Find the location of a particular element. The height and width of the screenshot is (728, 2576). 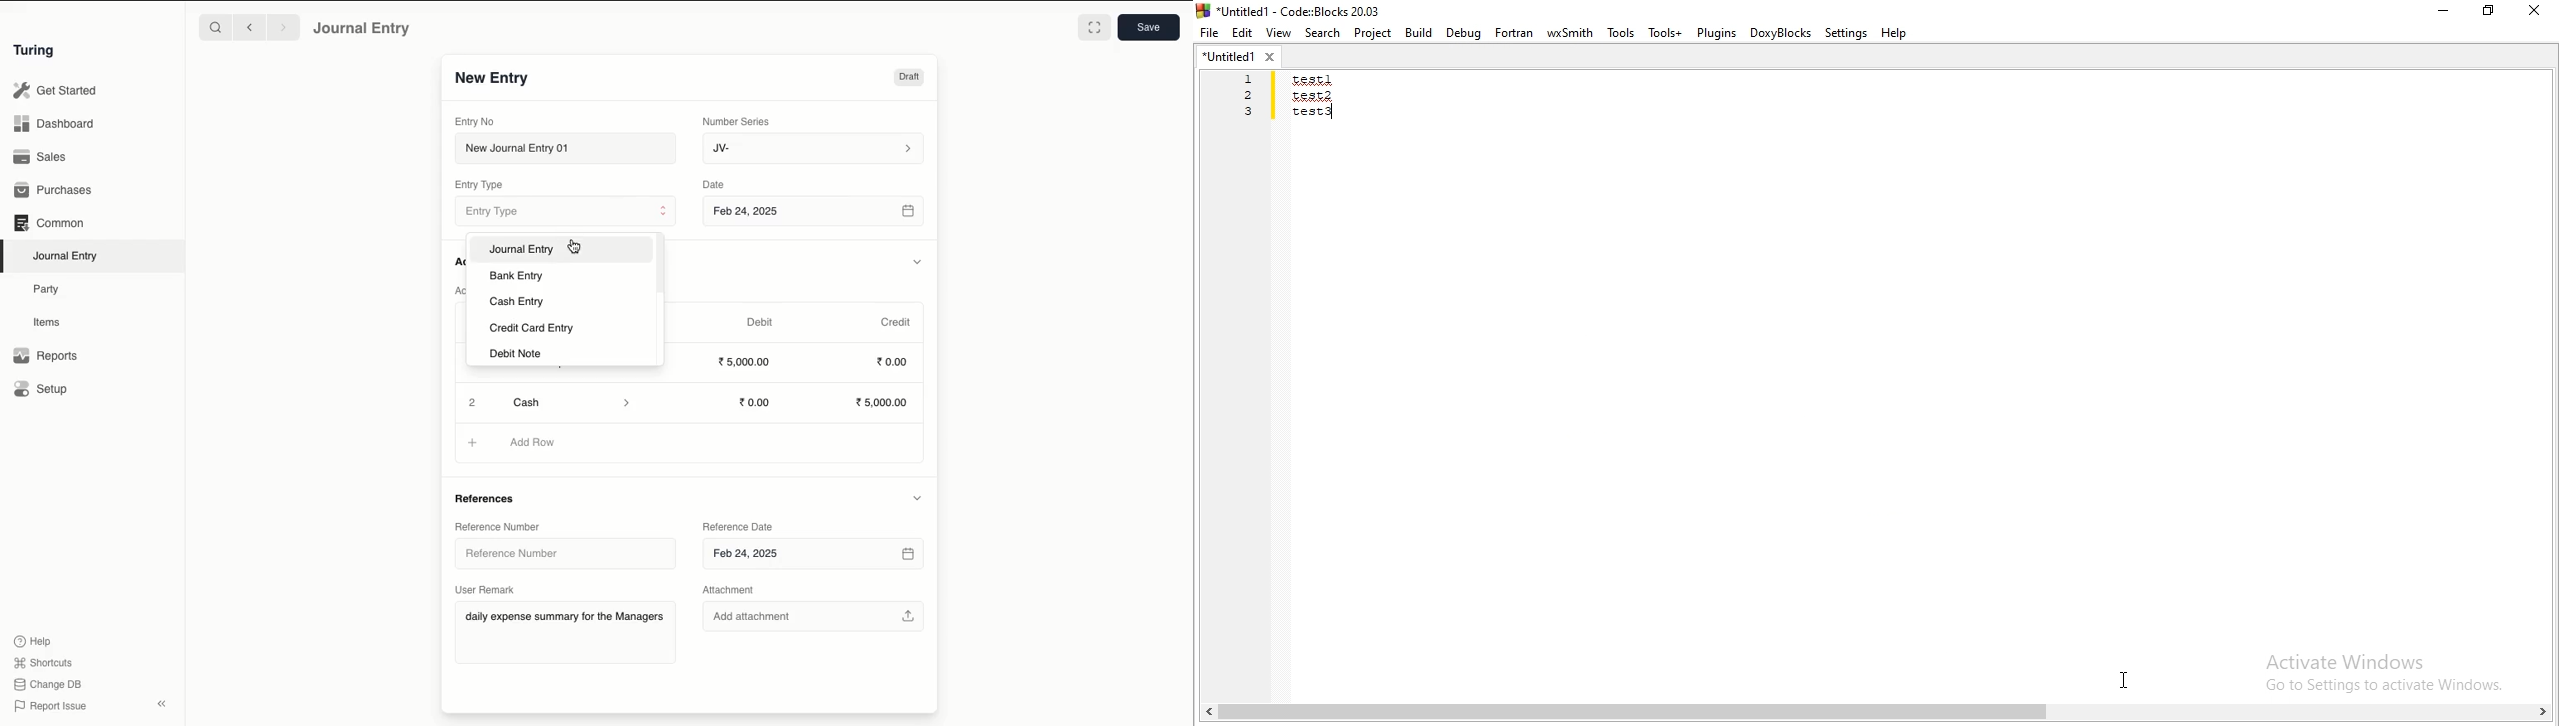

cursor on code area is located at coordinates (2122, 680).